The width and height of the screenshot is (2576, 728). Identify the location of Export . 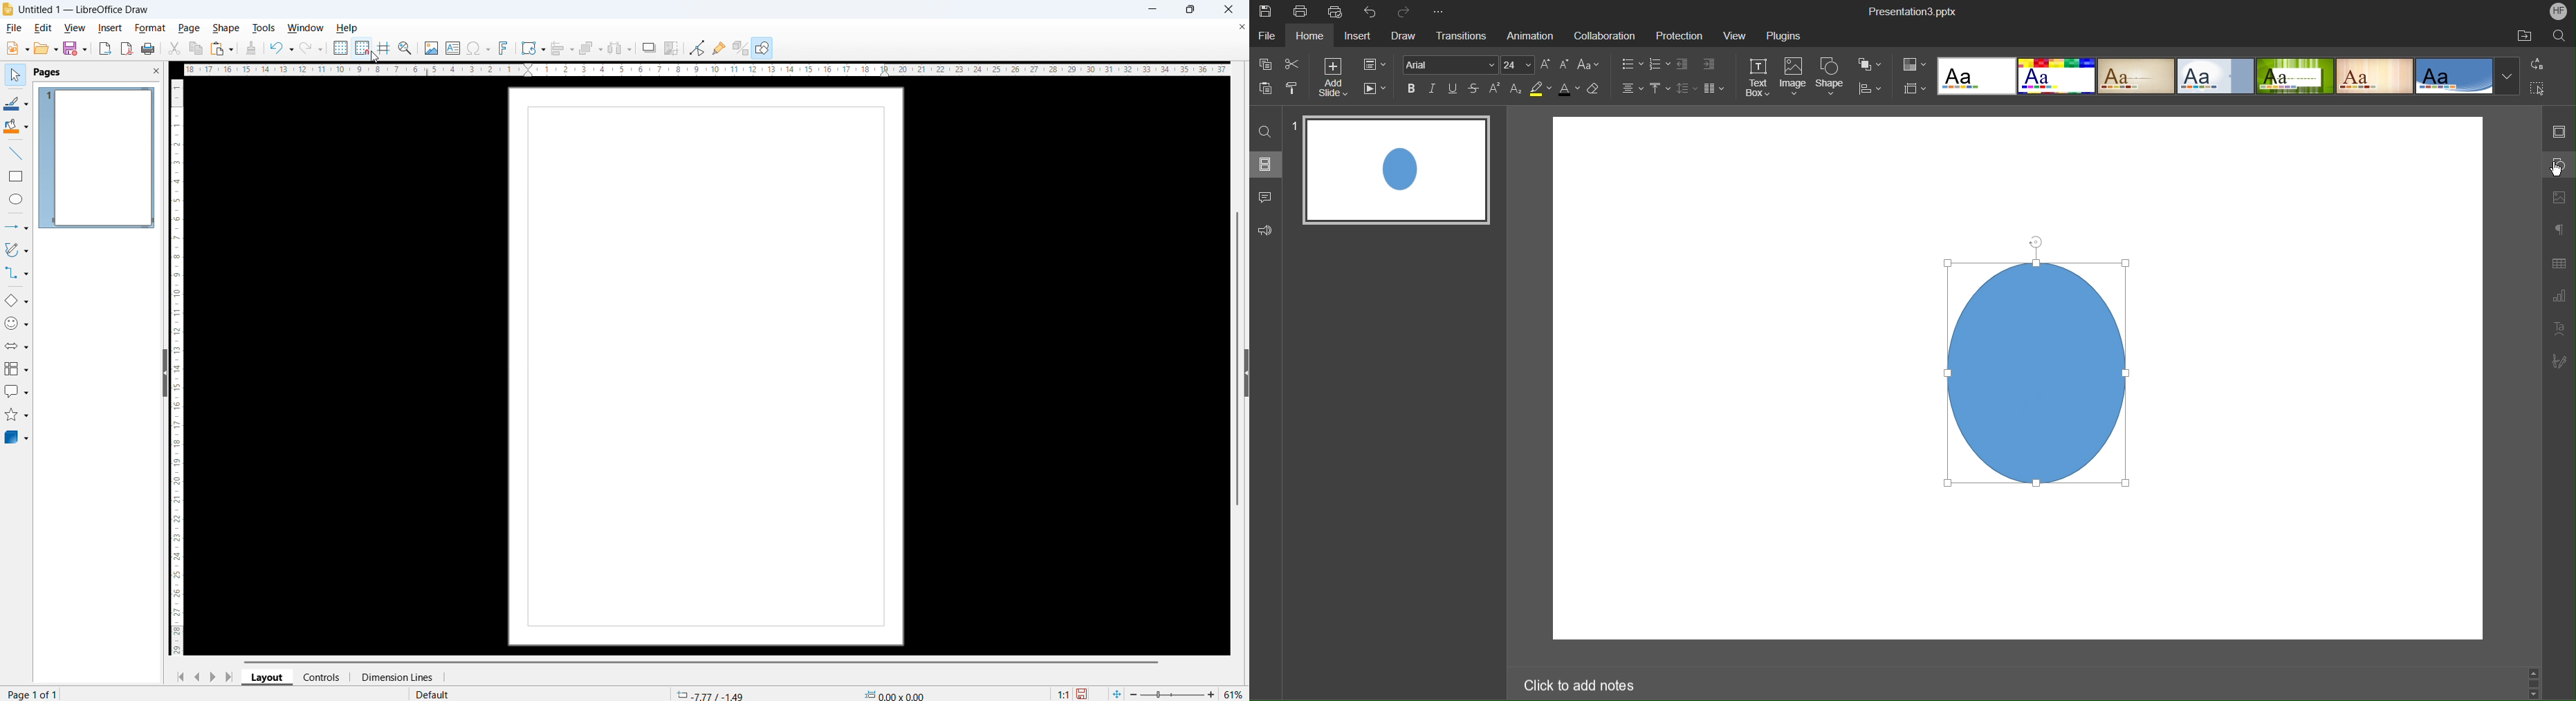
(105, 47).